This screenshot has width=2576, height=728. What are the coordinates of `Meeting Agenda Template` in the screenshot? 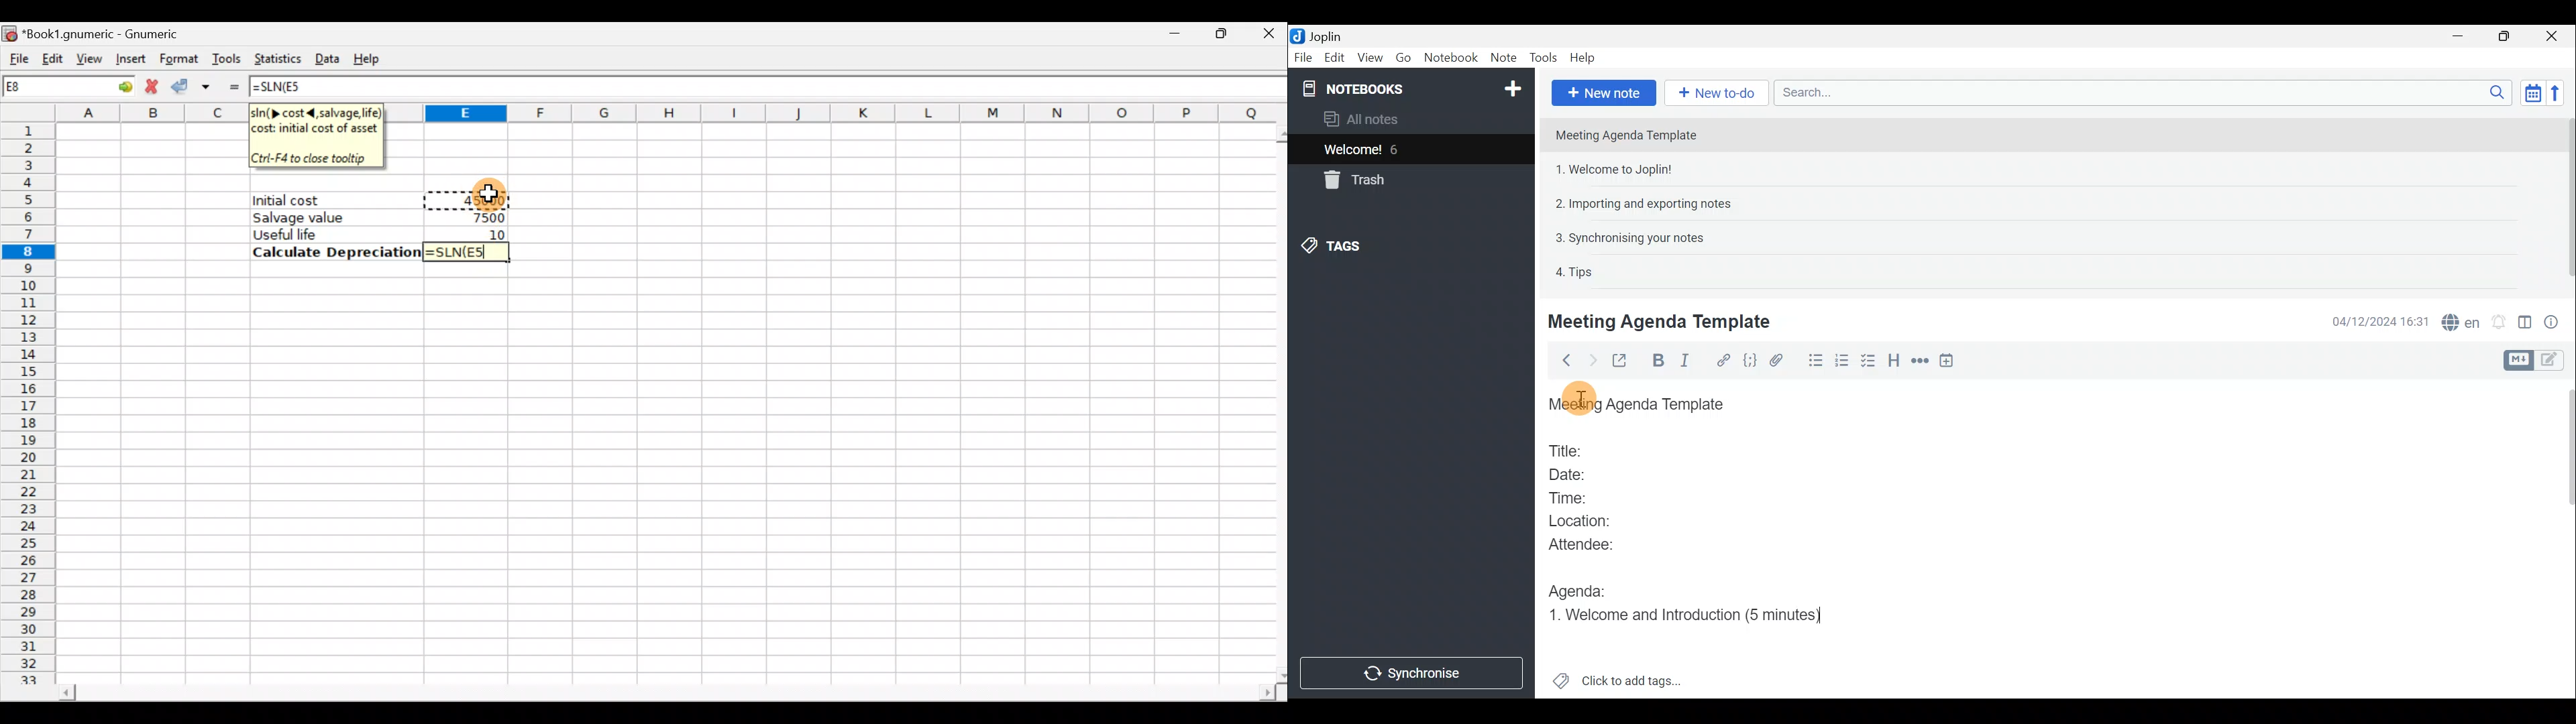 It's located at (1627, 135).